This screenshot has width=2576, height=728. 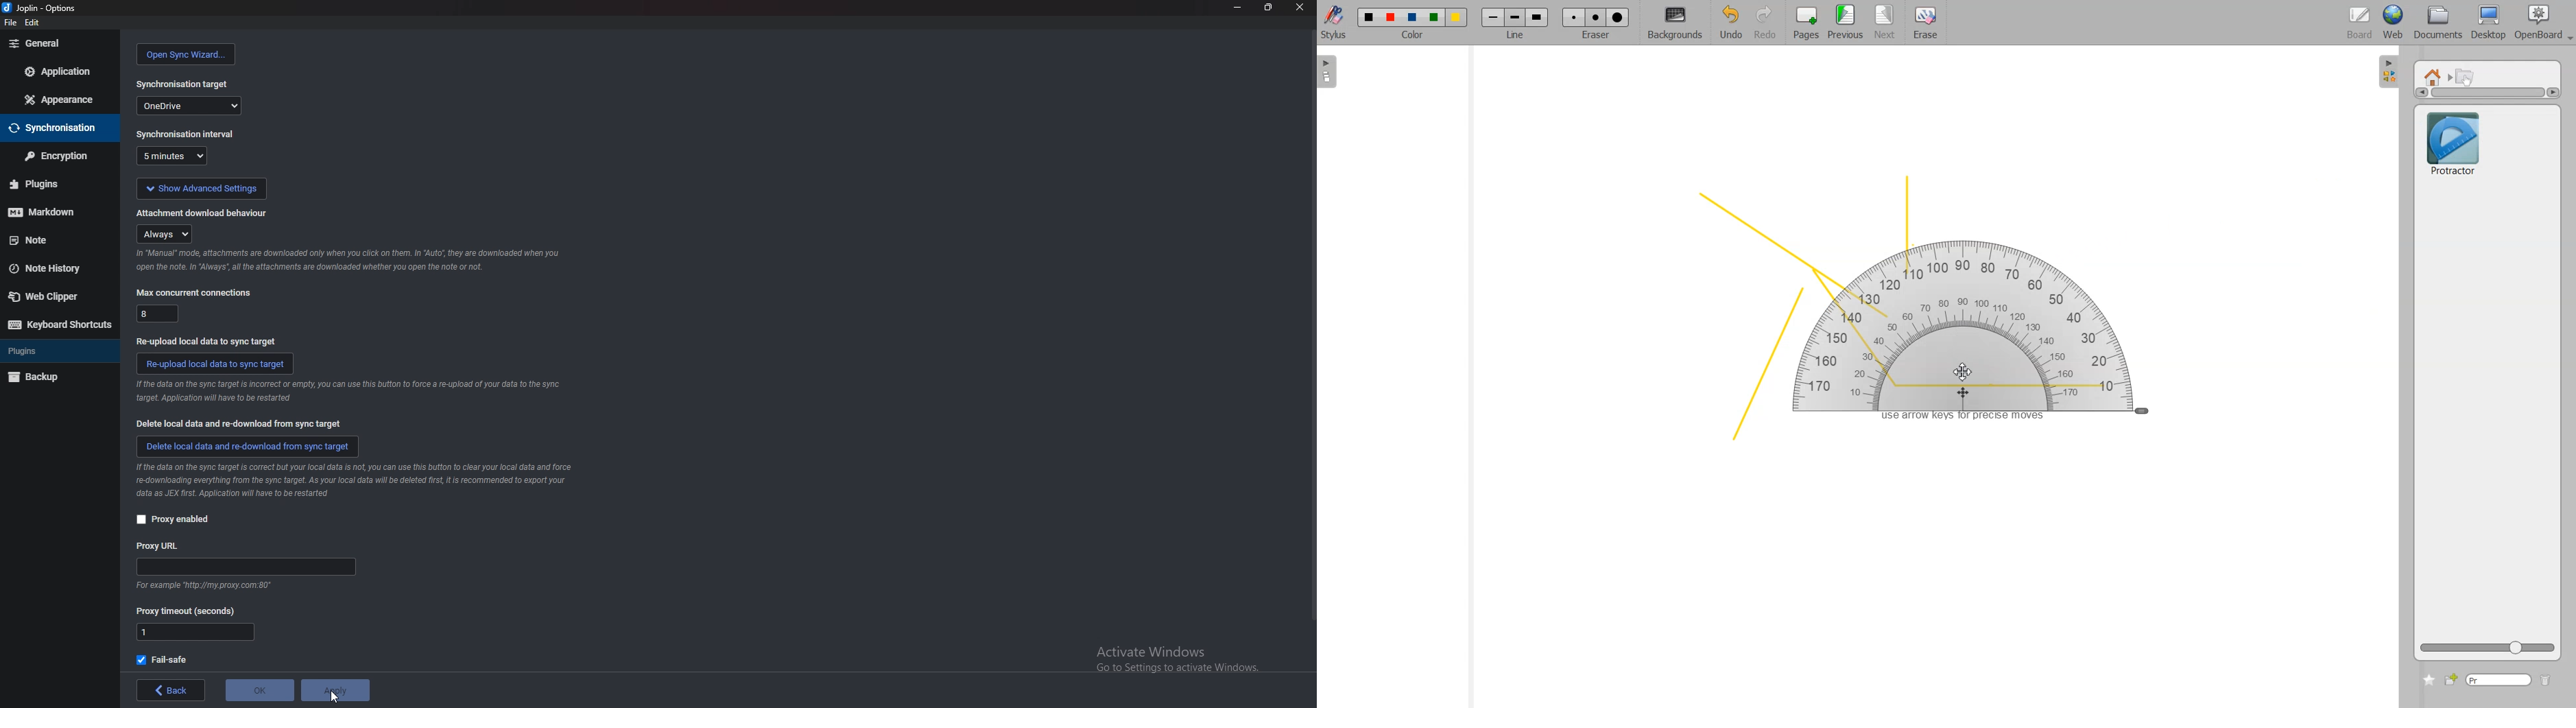 I want to click on info, so click(x=350, y=260).